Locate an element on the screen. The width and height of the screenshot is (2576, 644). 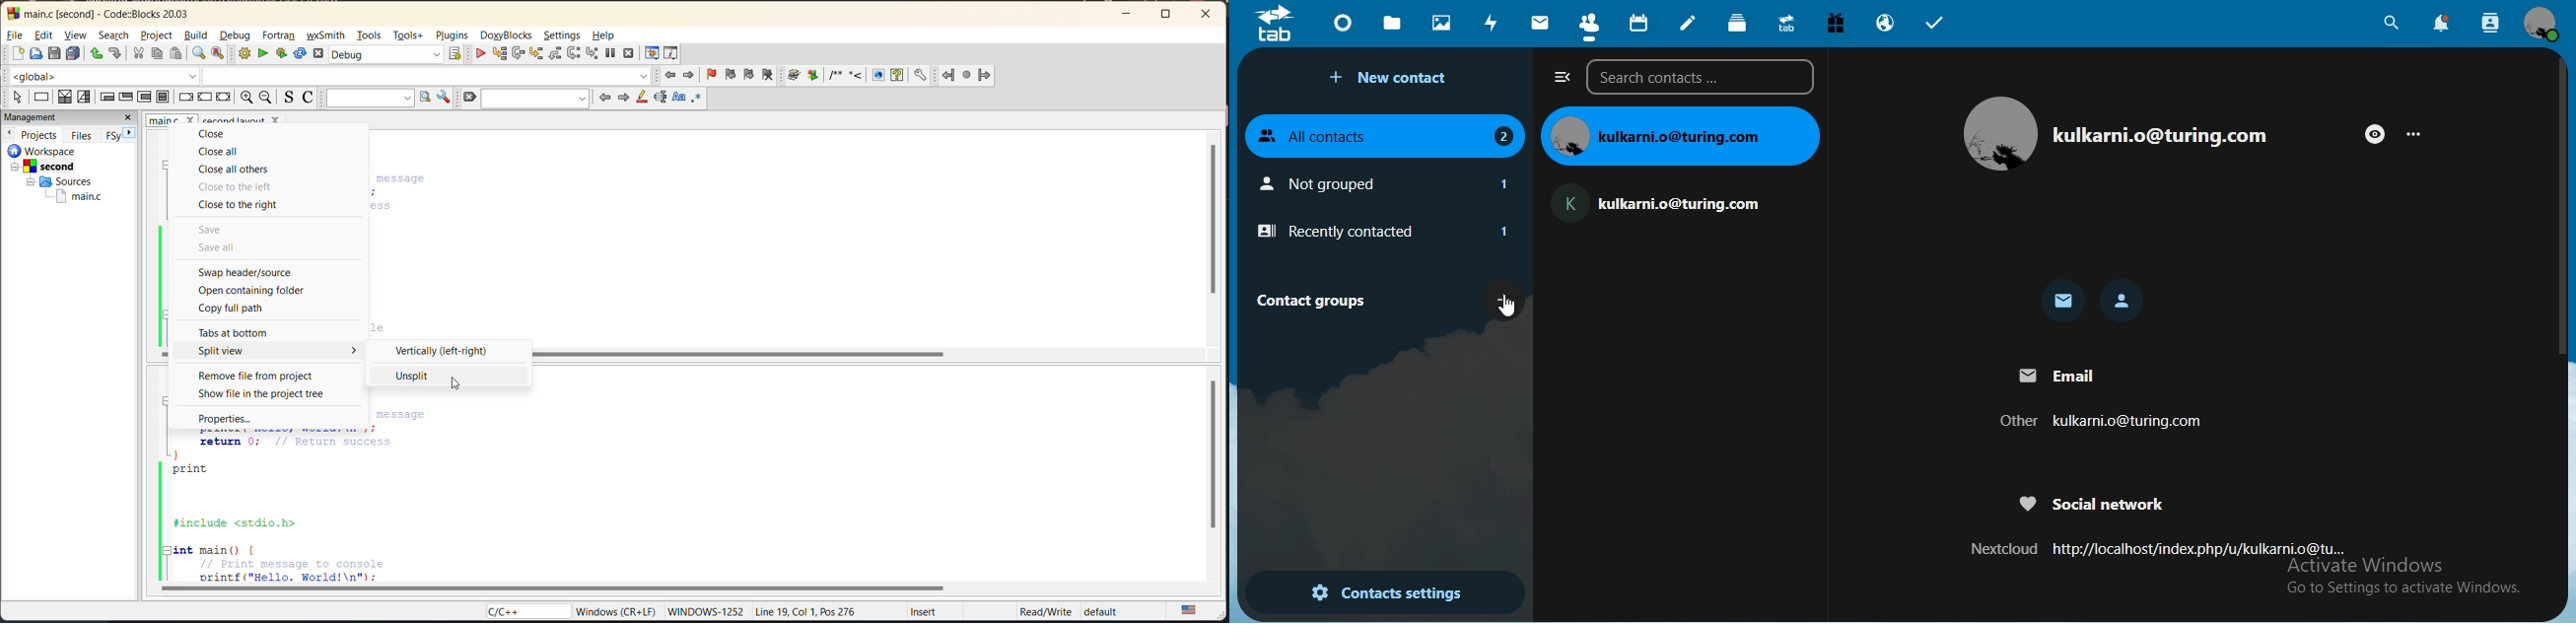
text language is located at coordinates (1195, 609).